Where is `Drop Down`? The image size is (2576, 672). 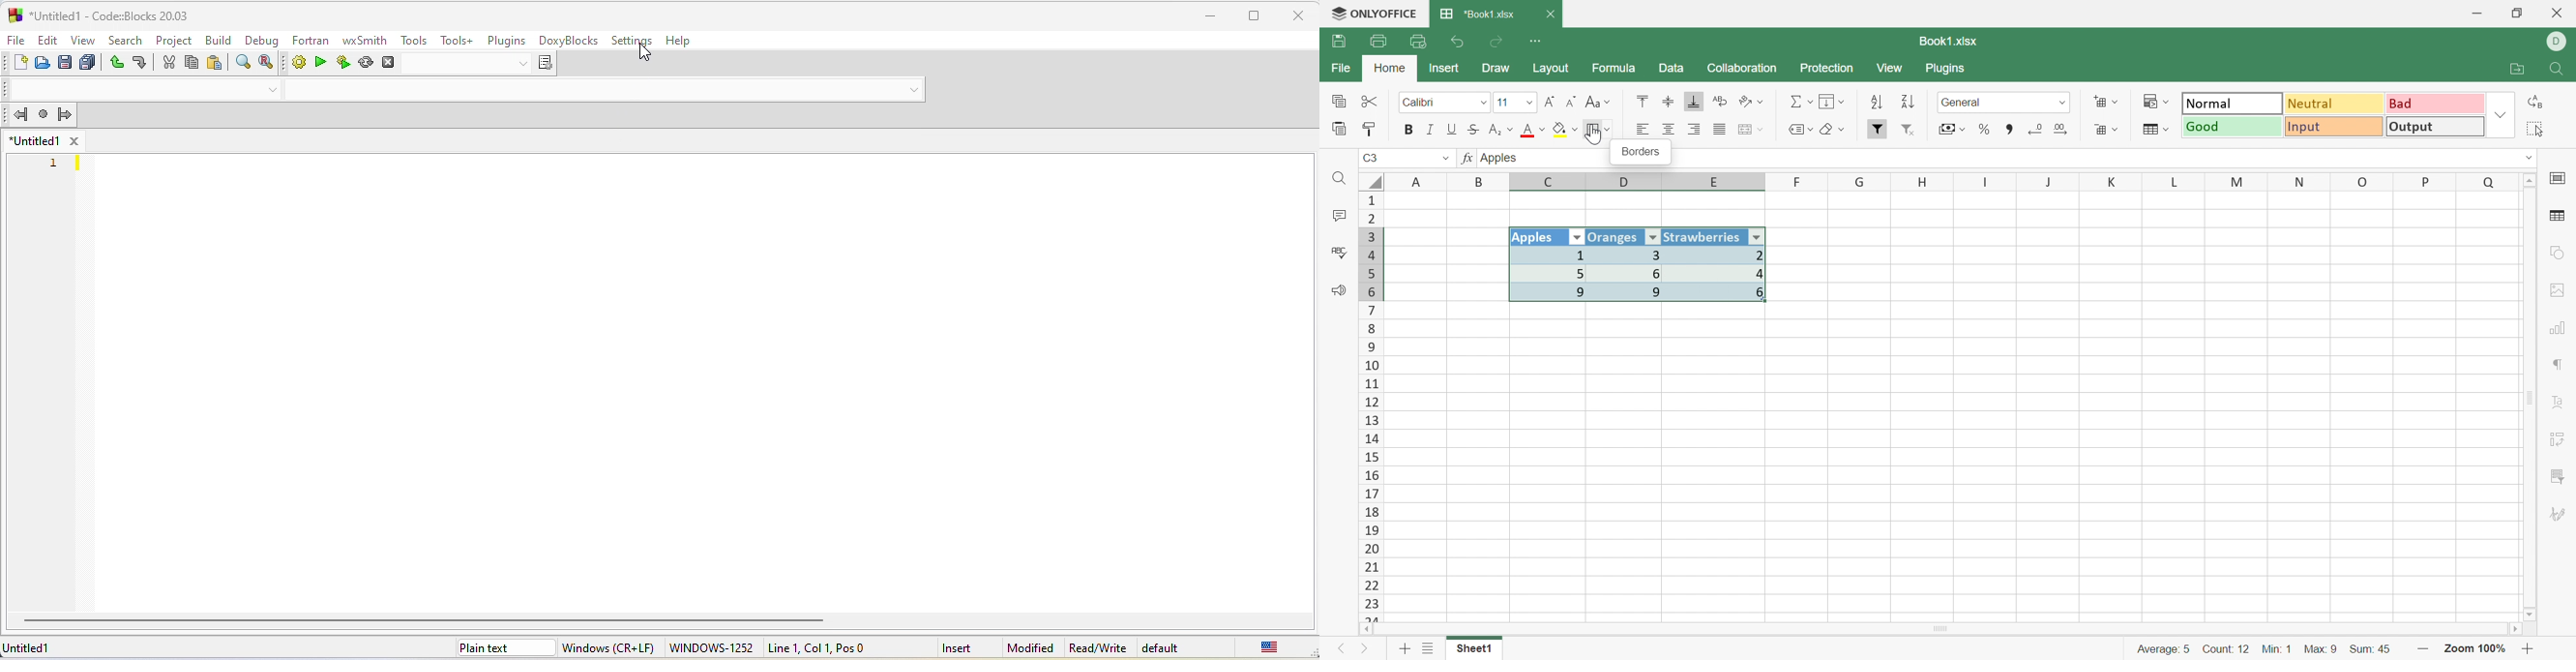 Drop Down is located at coordinates (2500, 117).